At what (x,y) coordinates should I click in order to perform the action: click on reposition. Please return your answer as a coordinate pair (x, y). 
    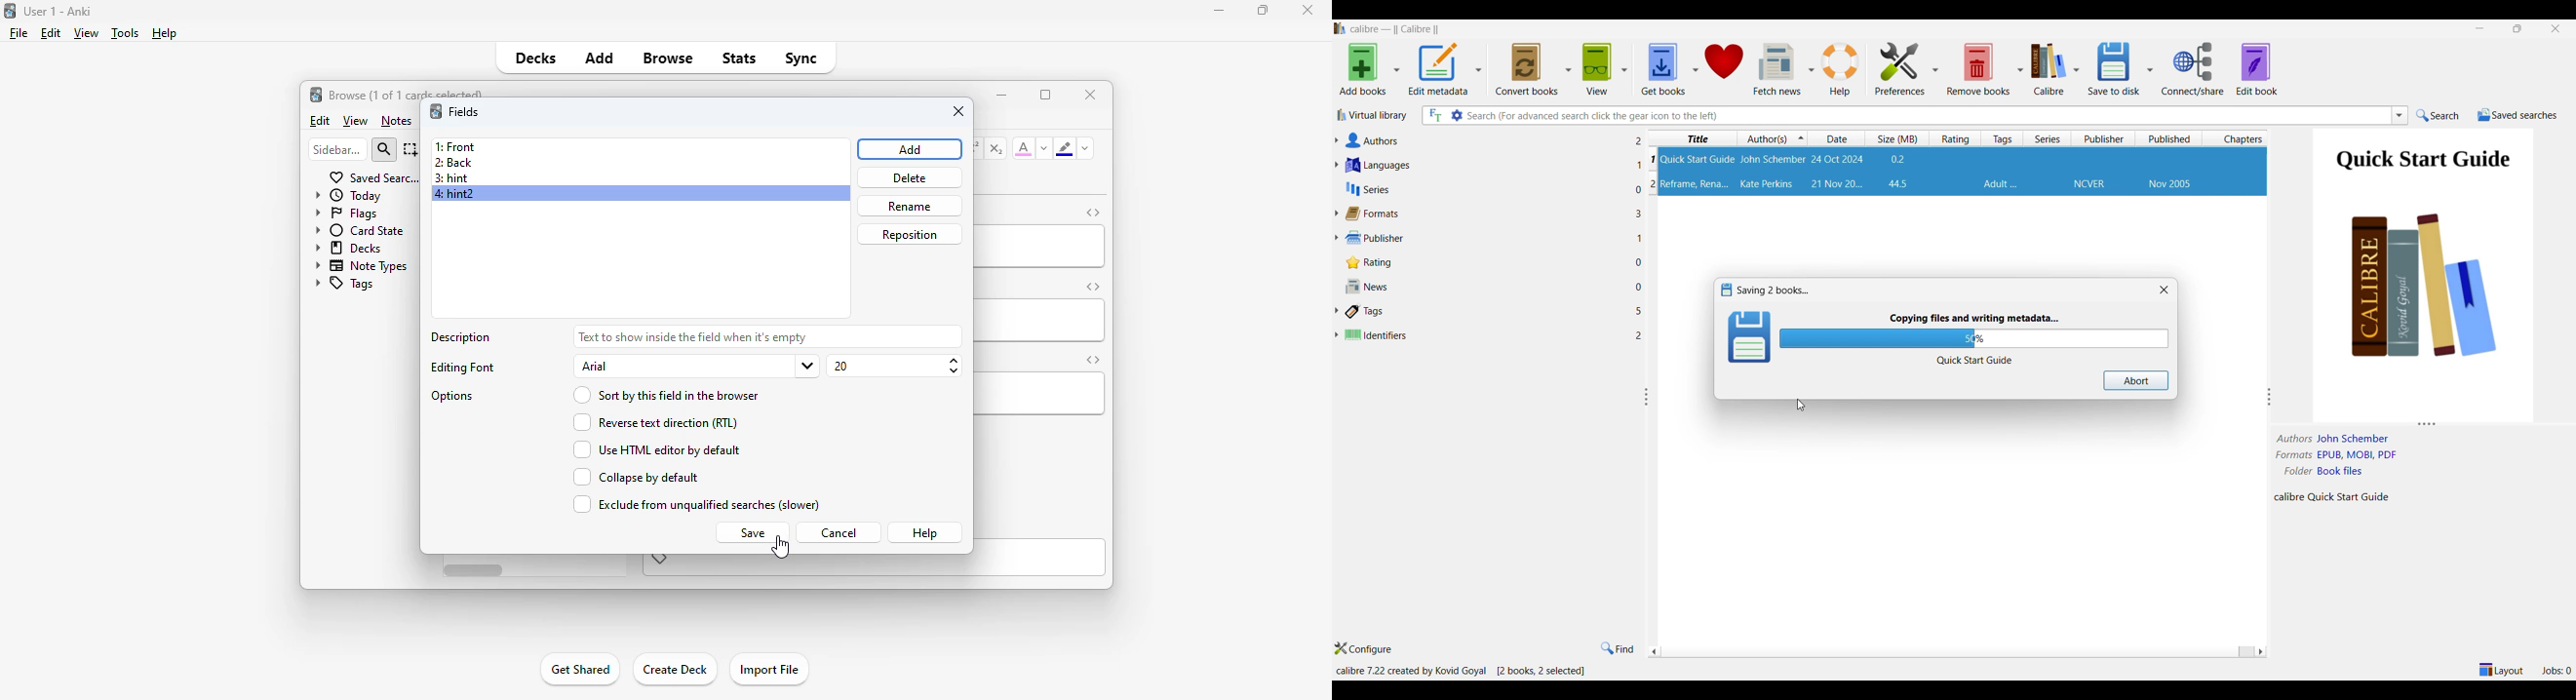
    Looking at the image, I should click on (911, 235).